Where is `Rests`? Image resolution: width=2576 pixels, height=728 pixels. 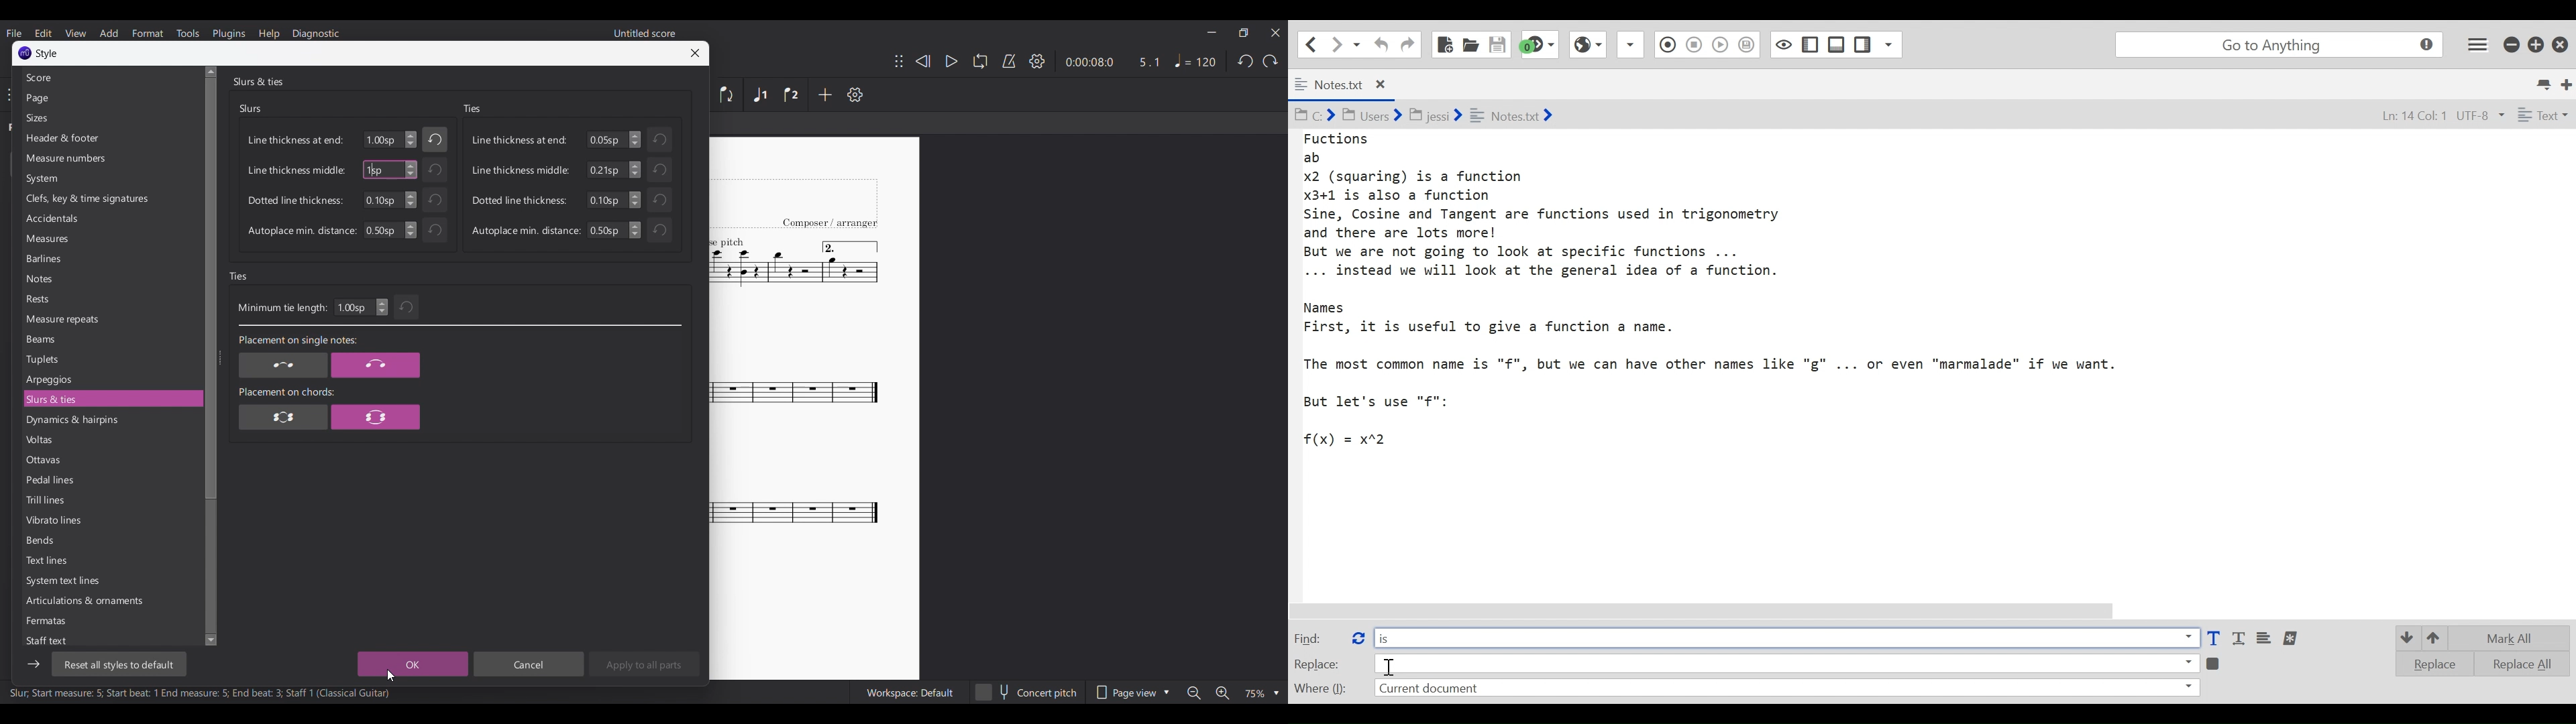
Rests is located at coordinates (111, 298).